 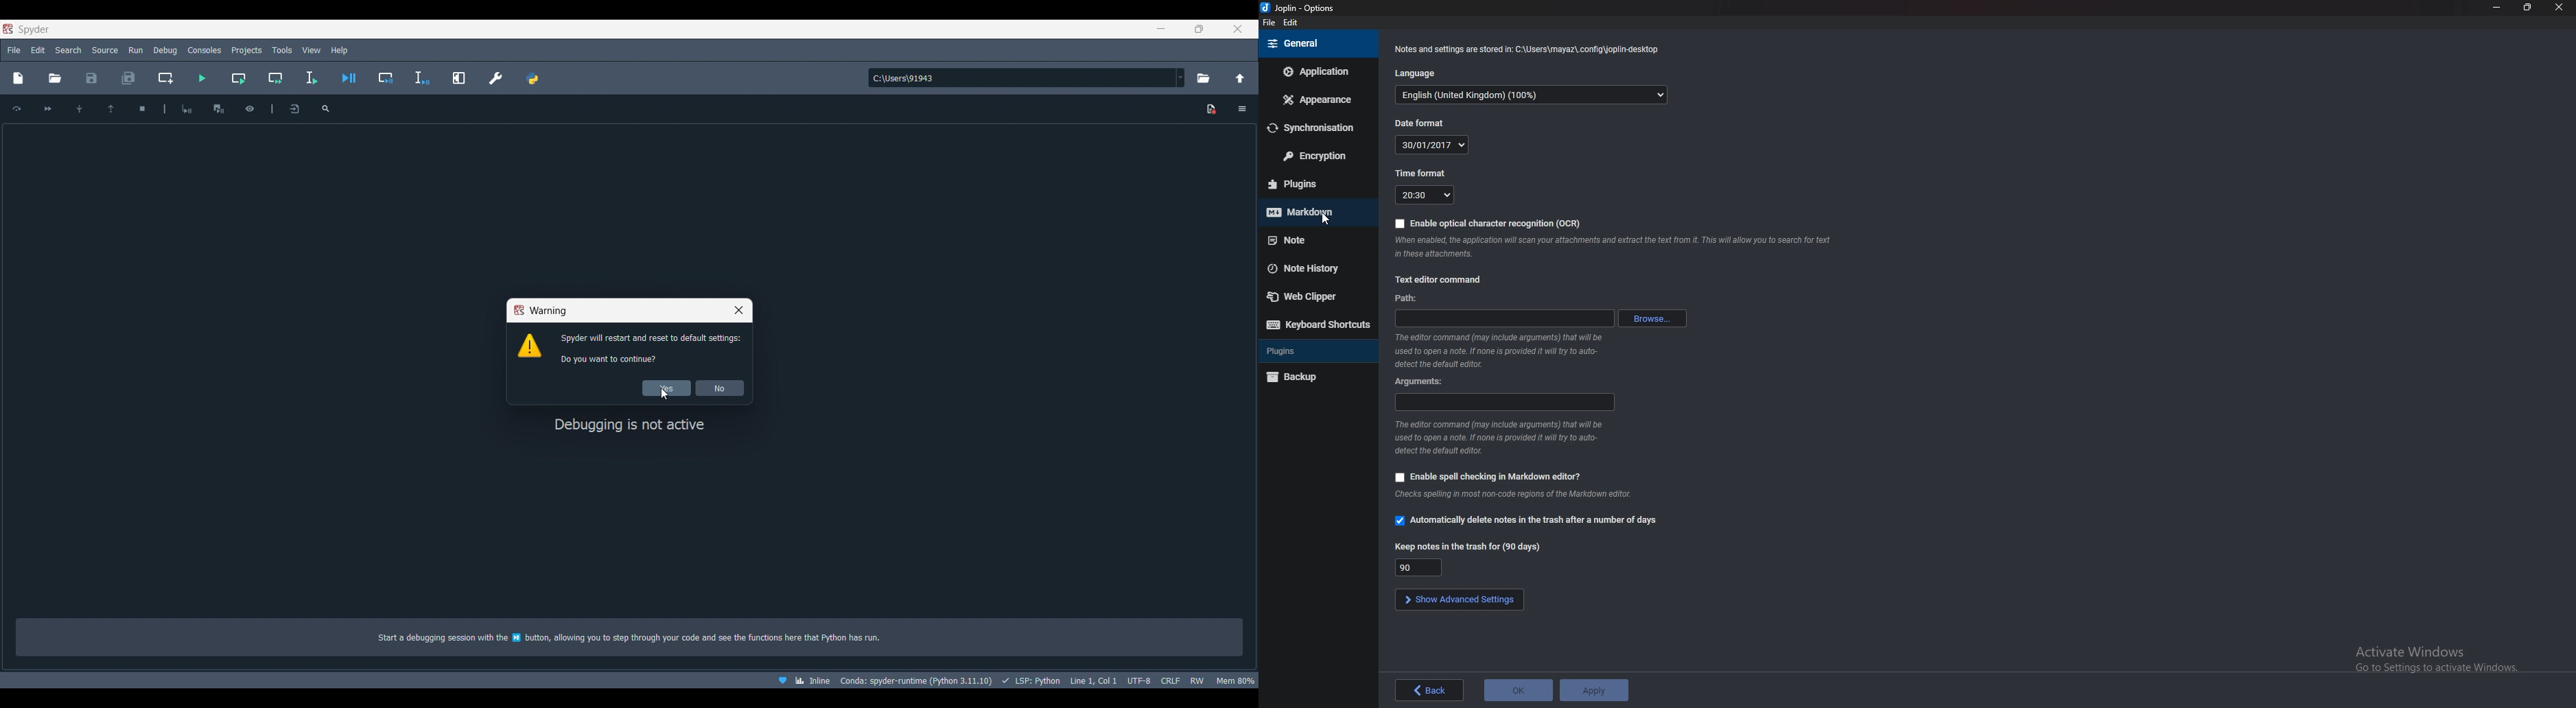 What do you see at coordinates (1499, 438) in the screenshot?
I see `Info` at bounding box center [1499, 438].